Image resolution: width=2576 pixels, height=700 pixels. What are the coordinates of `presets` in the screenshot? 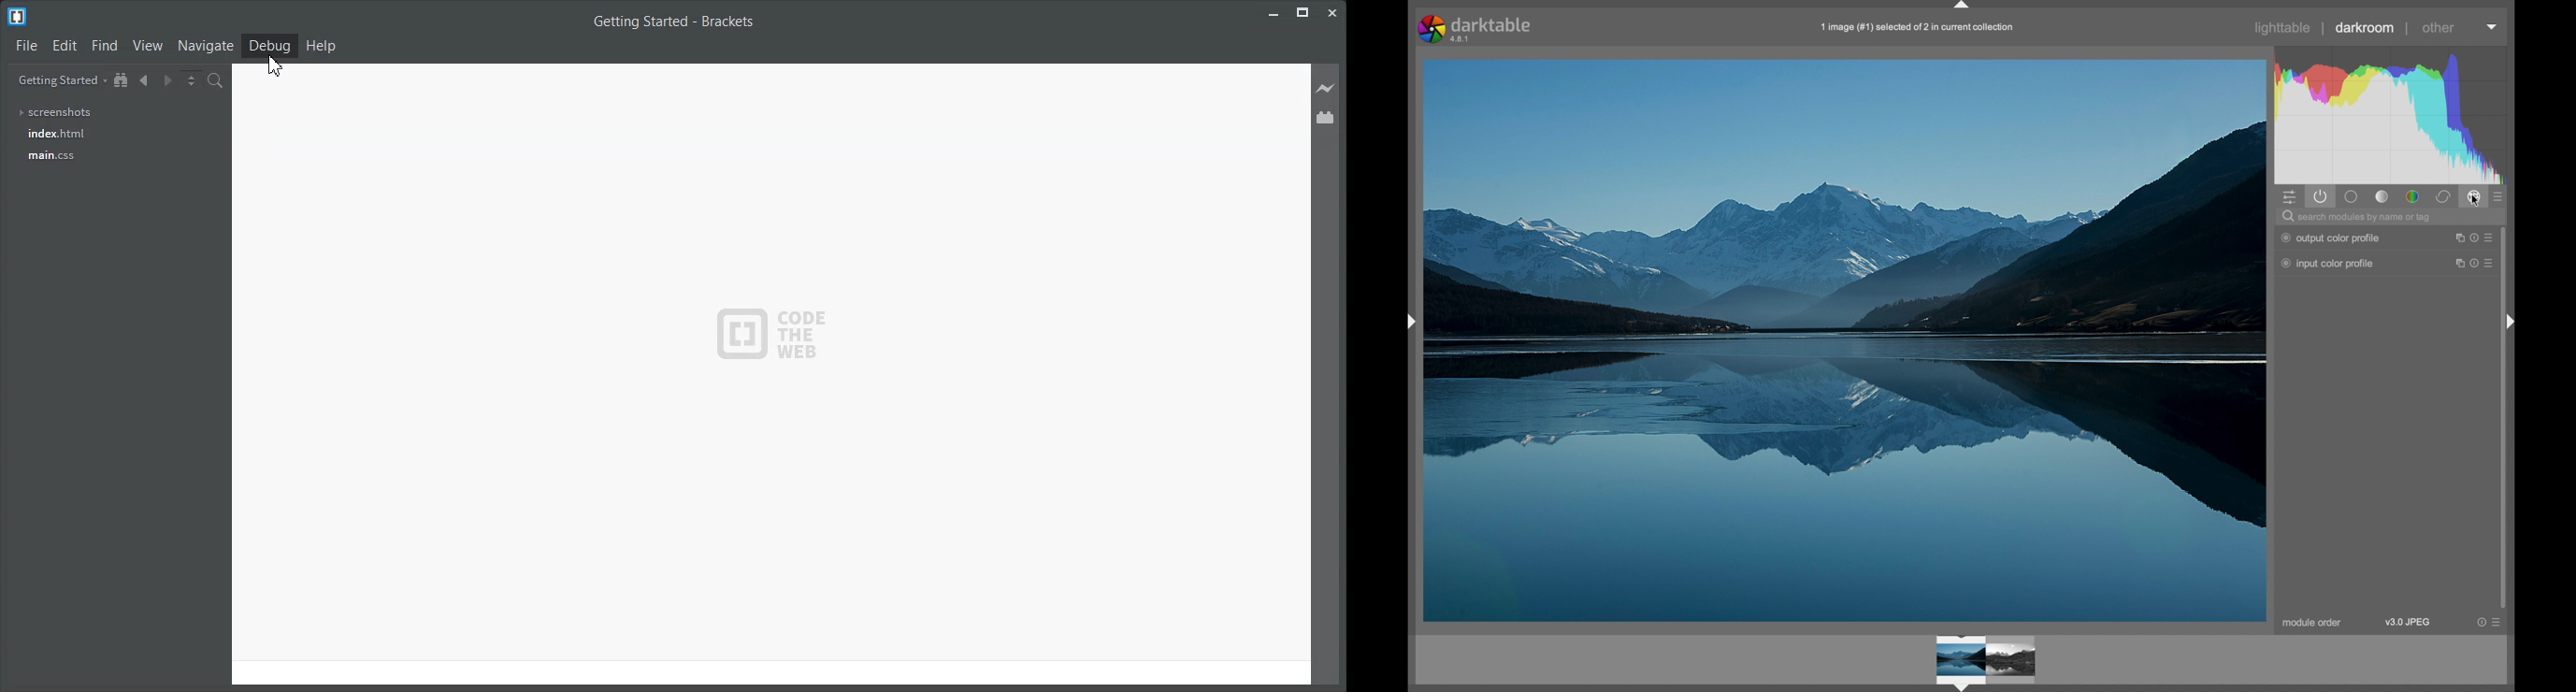 It's located at (2499, 197).